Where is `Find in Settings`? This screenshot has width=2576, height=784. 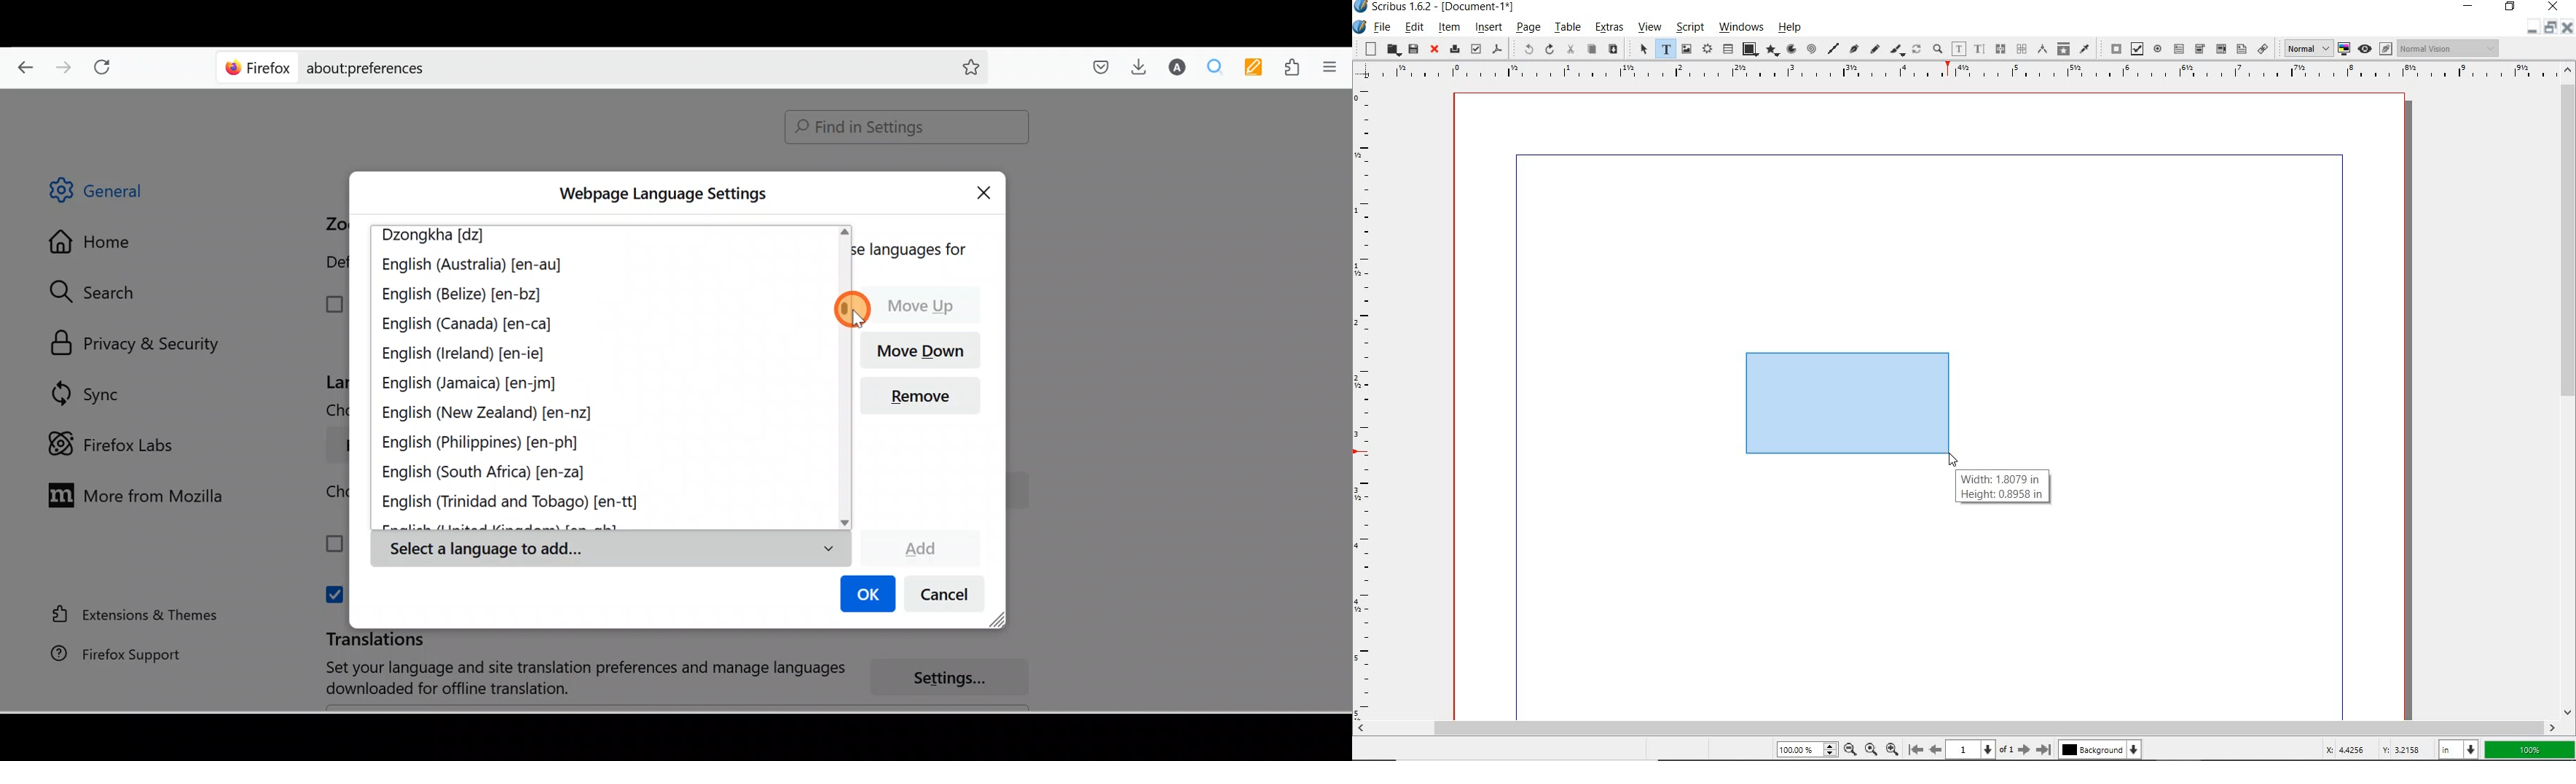 Find in Settings is located at coordinates (907, 127).